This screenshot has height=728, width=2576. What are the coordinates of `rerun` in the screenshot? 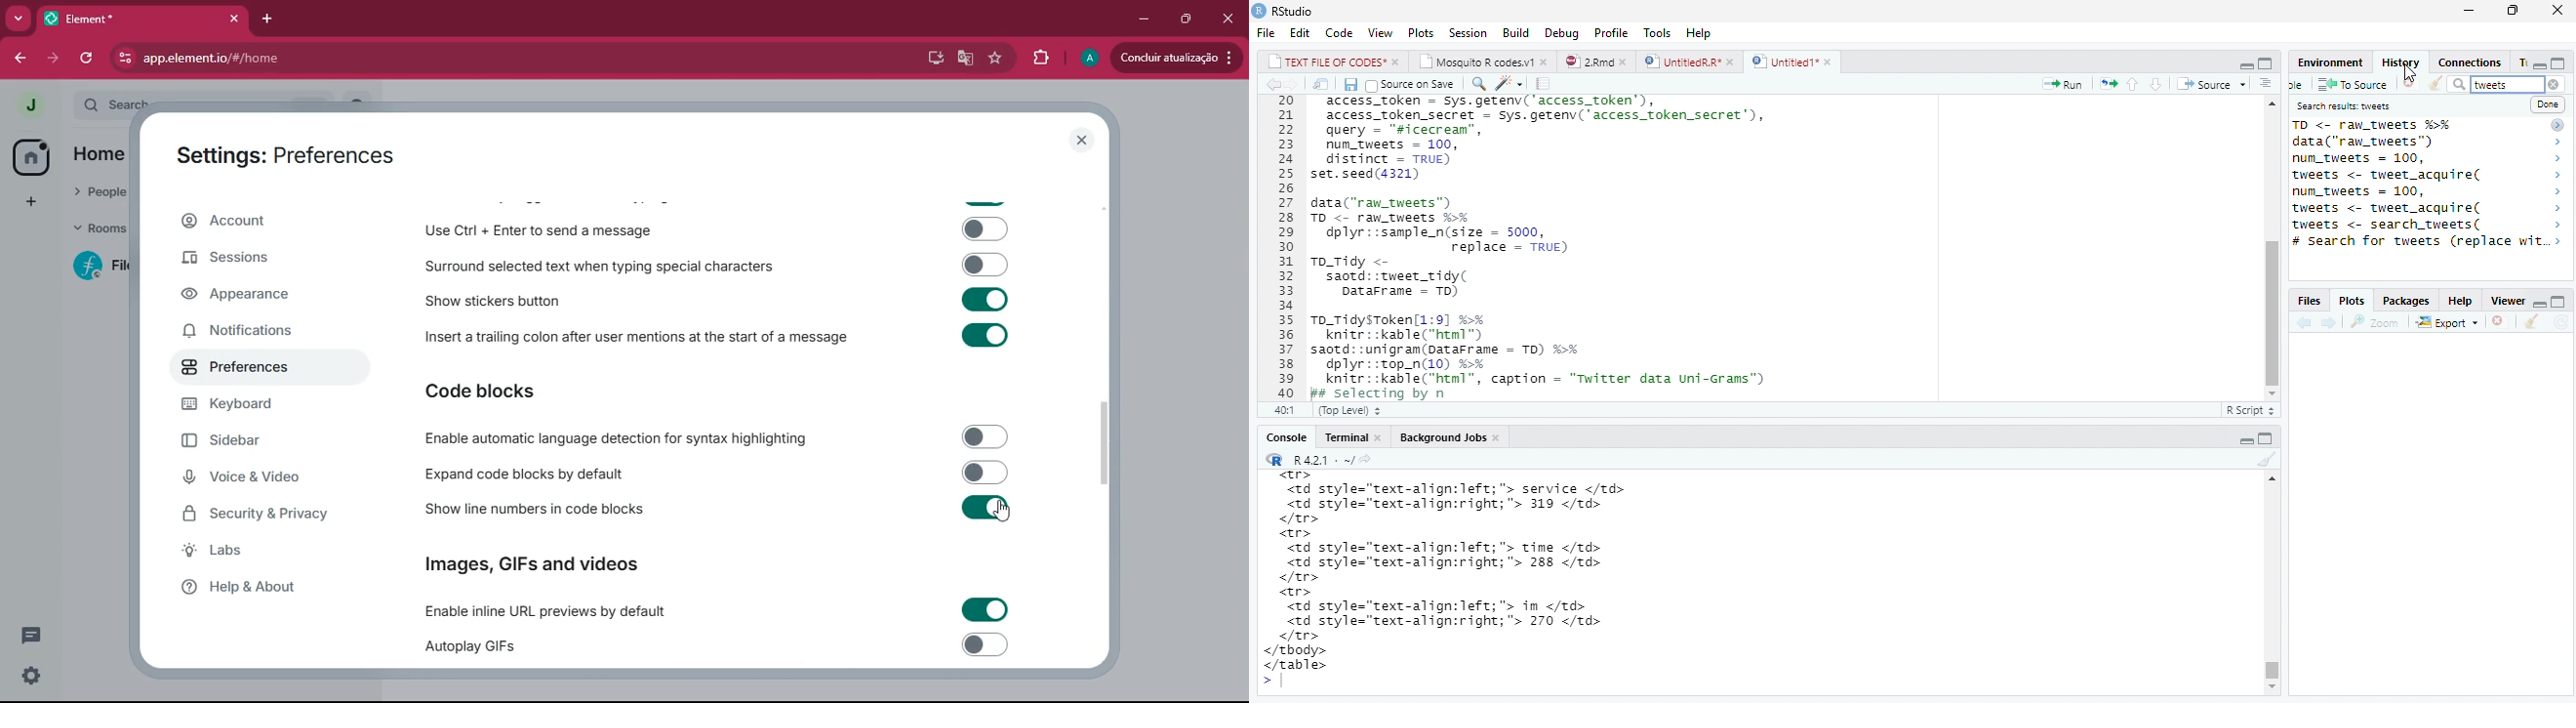 It's located at (2111, 82).